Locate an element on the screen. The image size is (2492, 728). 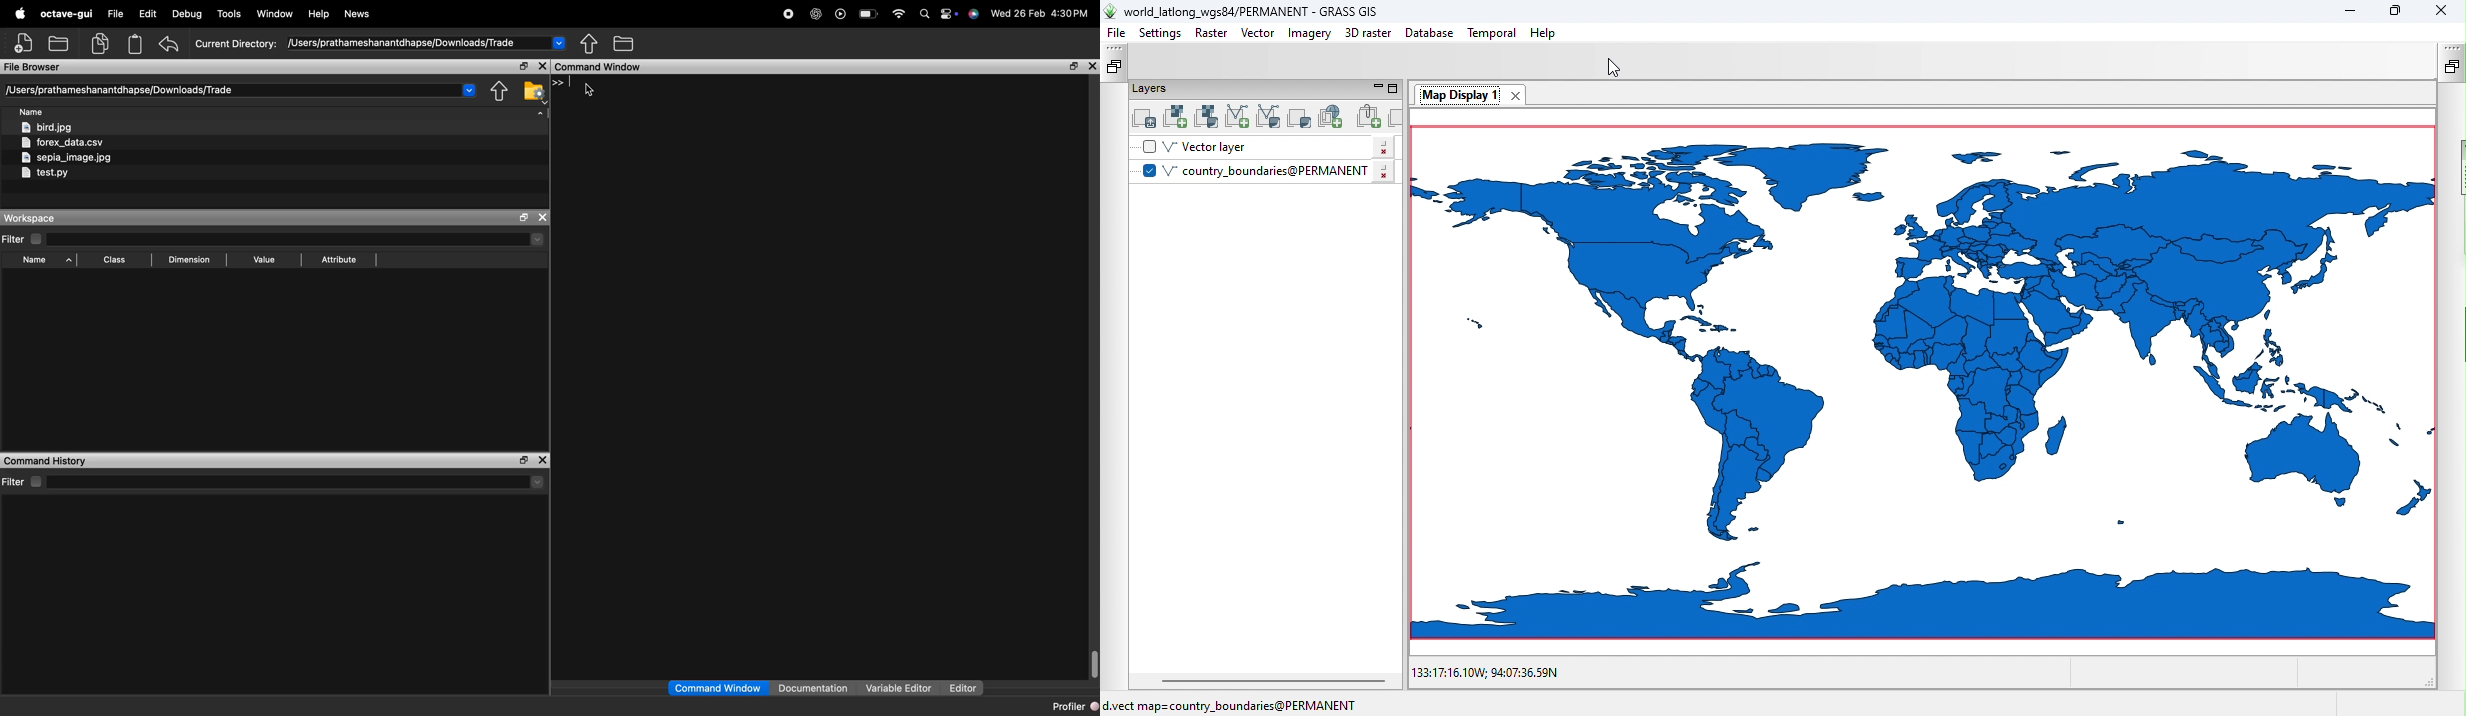
open in separate window is located at coordinates (524, 66).